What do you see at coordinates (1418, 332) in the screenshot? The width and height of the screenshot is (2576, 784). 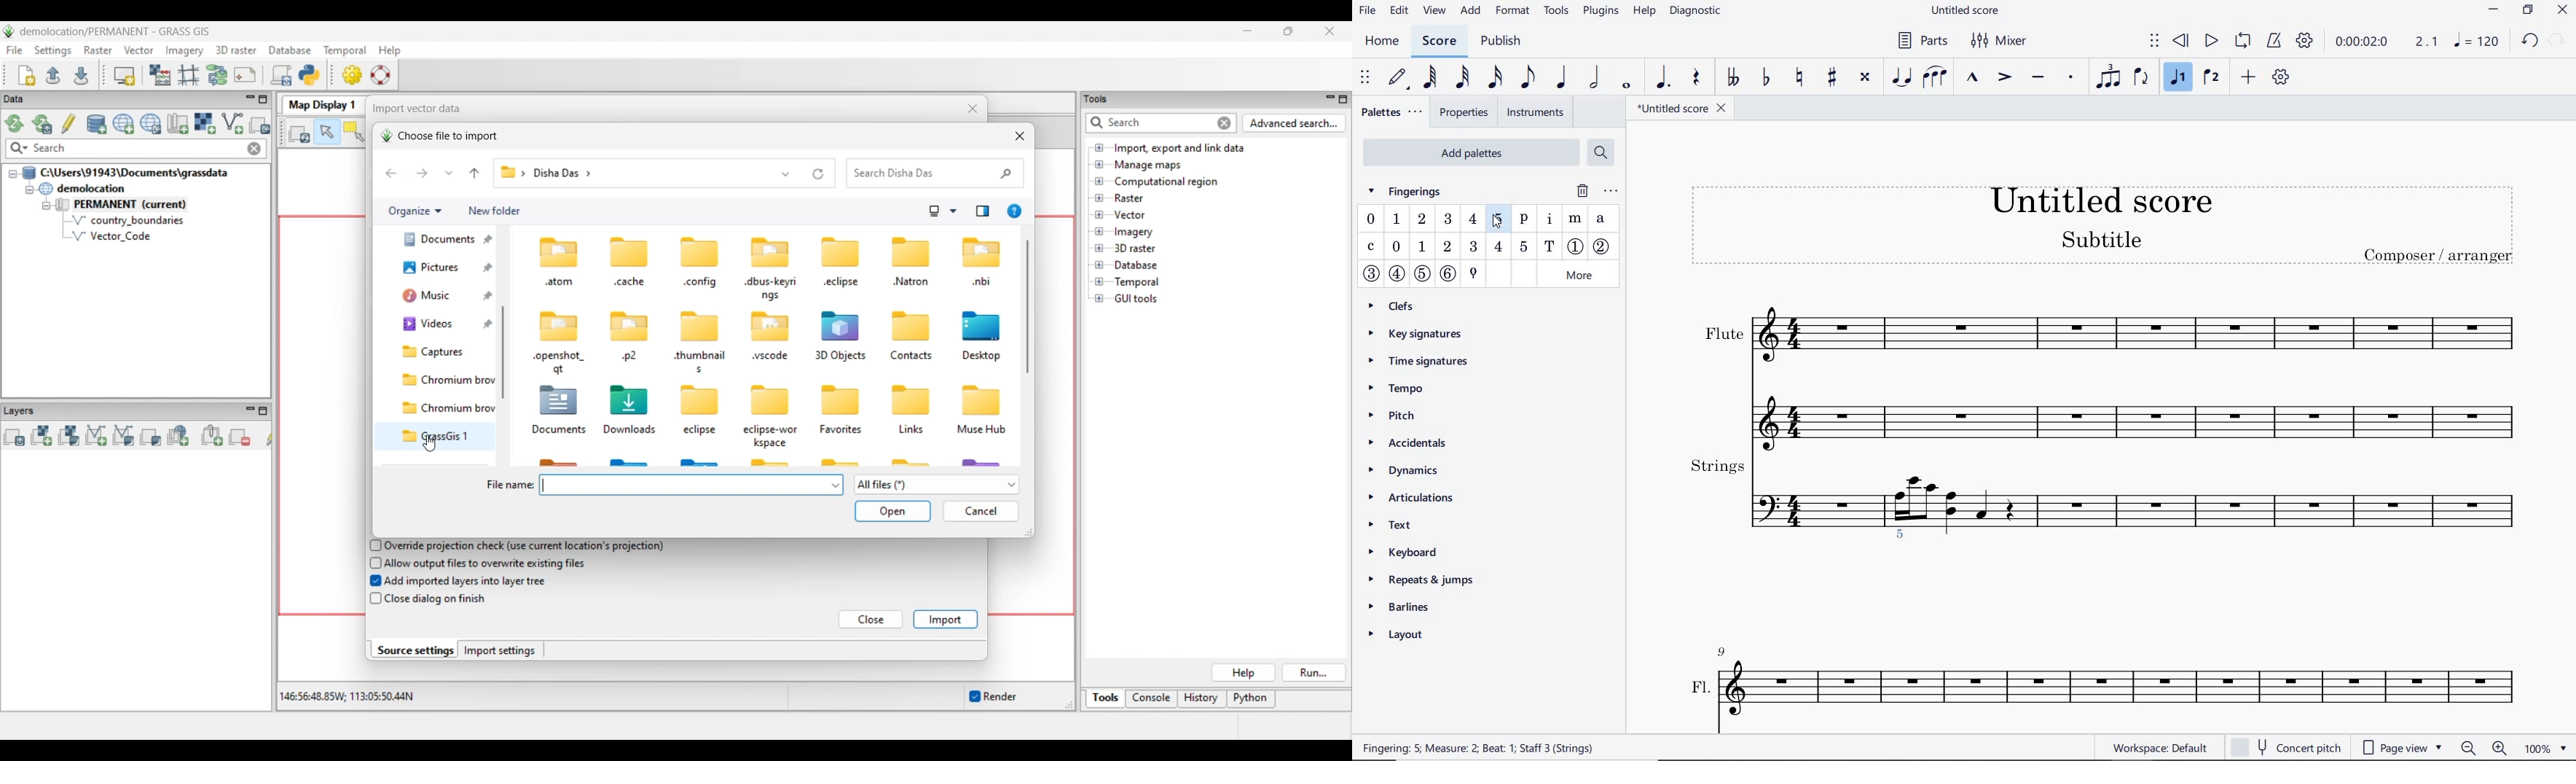 I see `key signatures` at bounding box center [1418, 332].